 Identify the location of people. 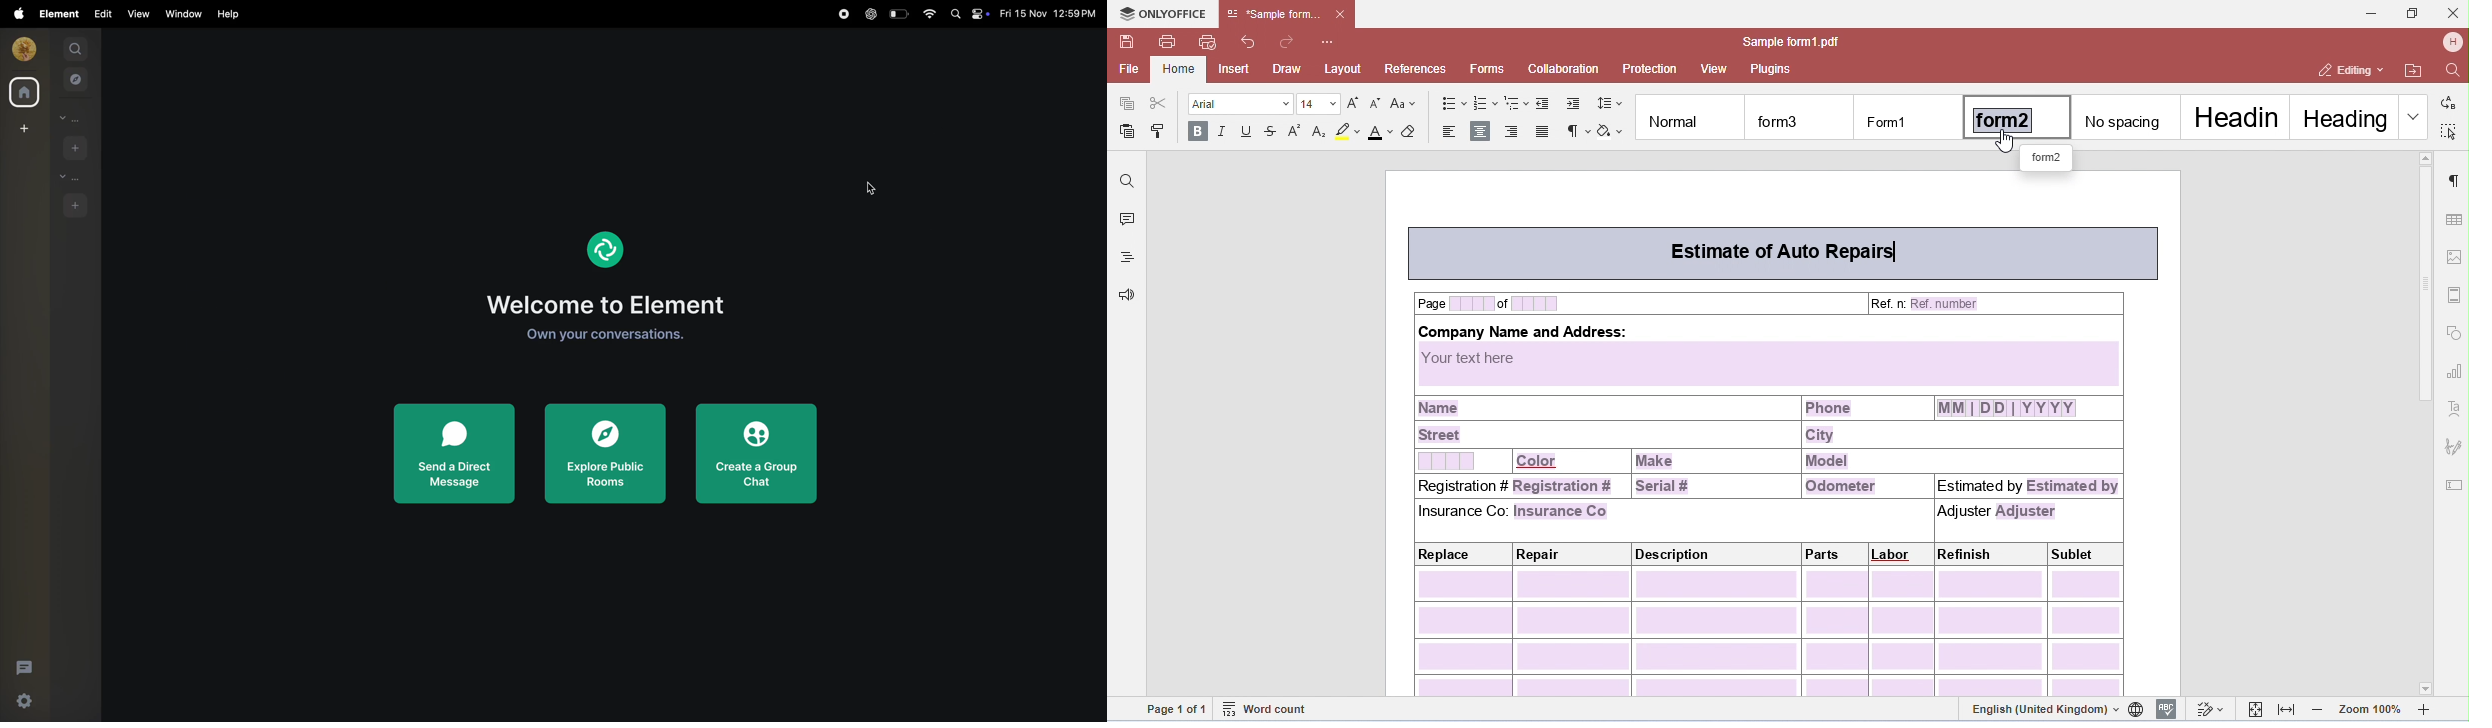
(74, 118).